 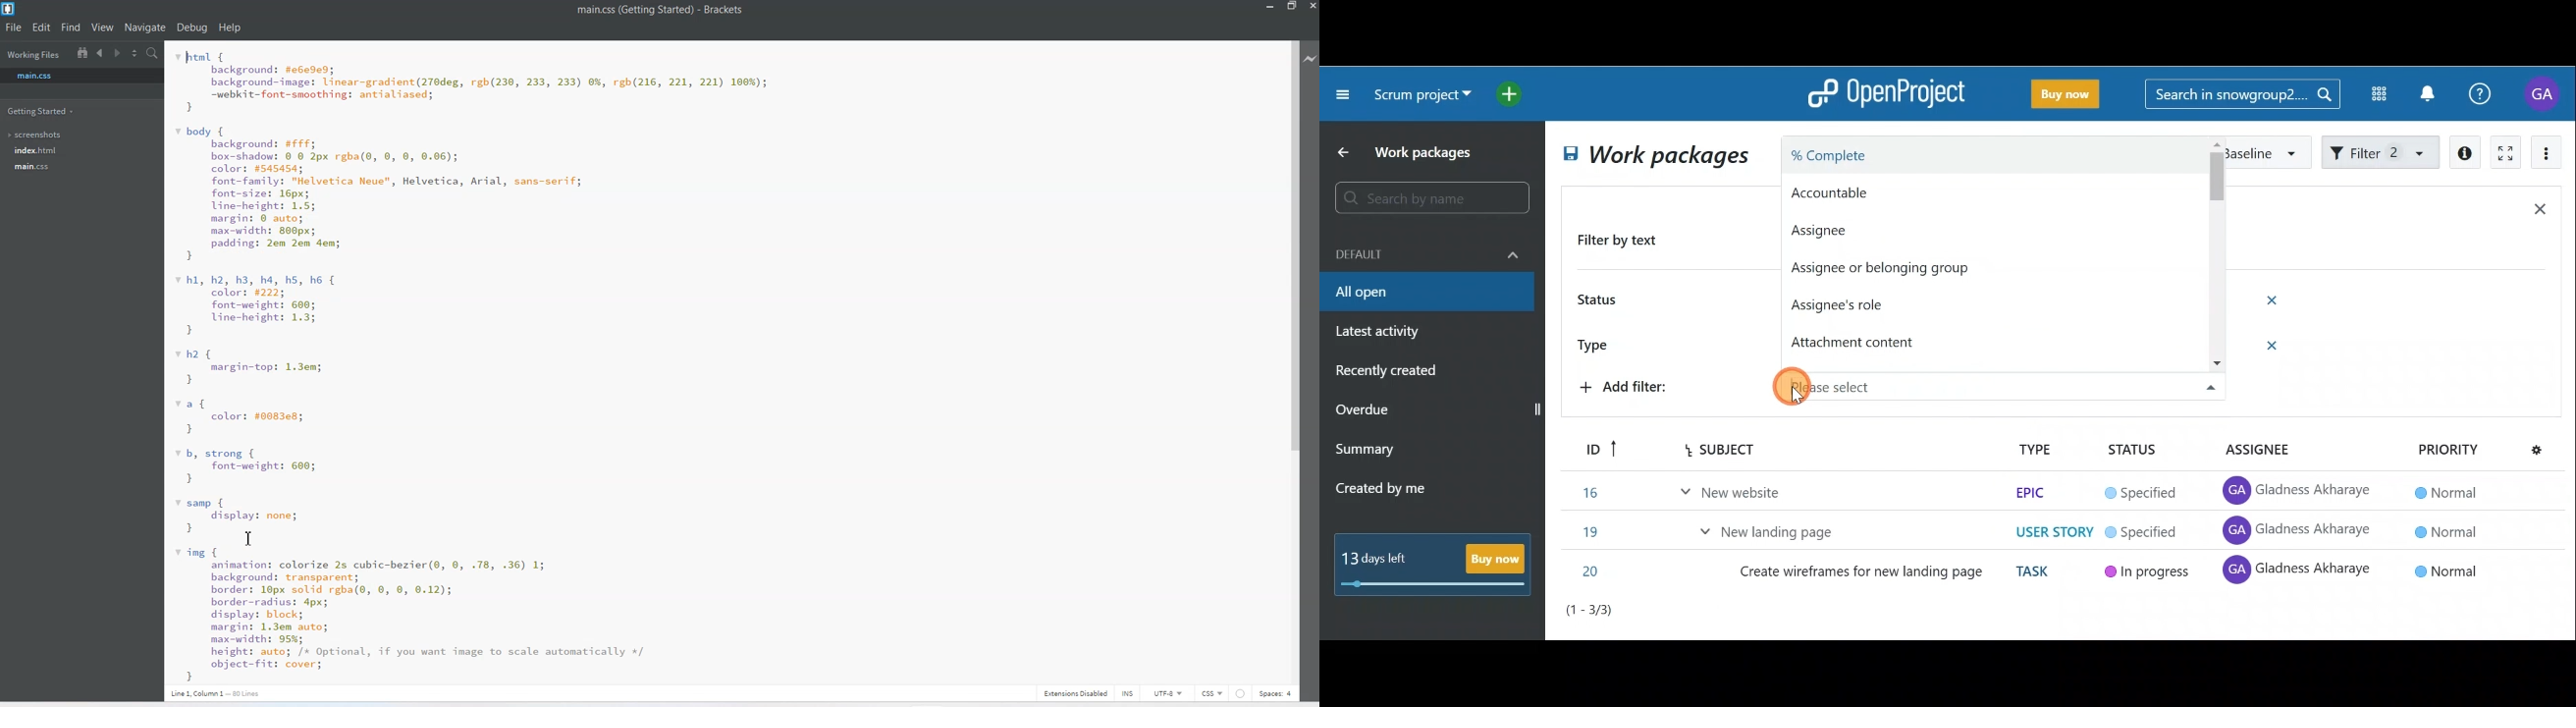 What do you see at coordinates (2444, 530) in the screenshot?
I see `normal` at bounding box center [2444, 530].